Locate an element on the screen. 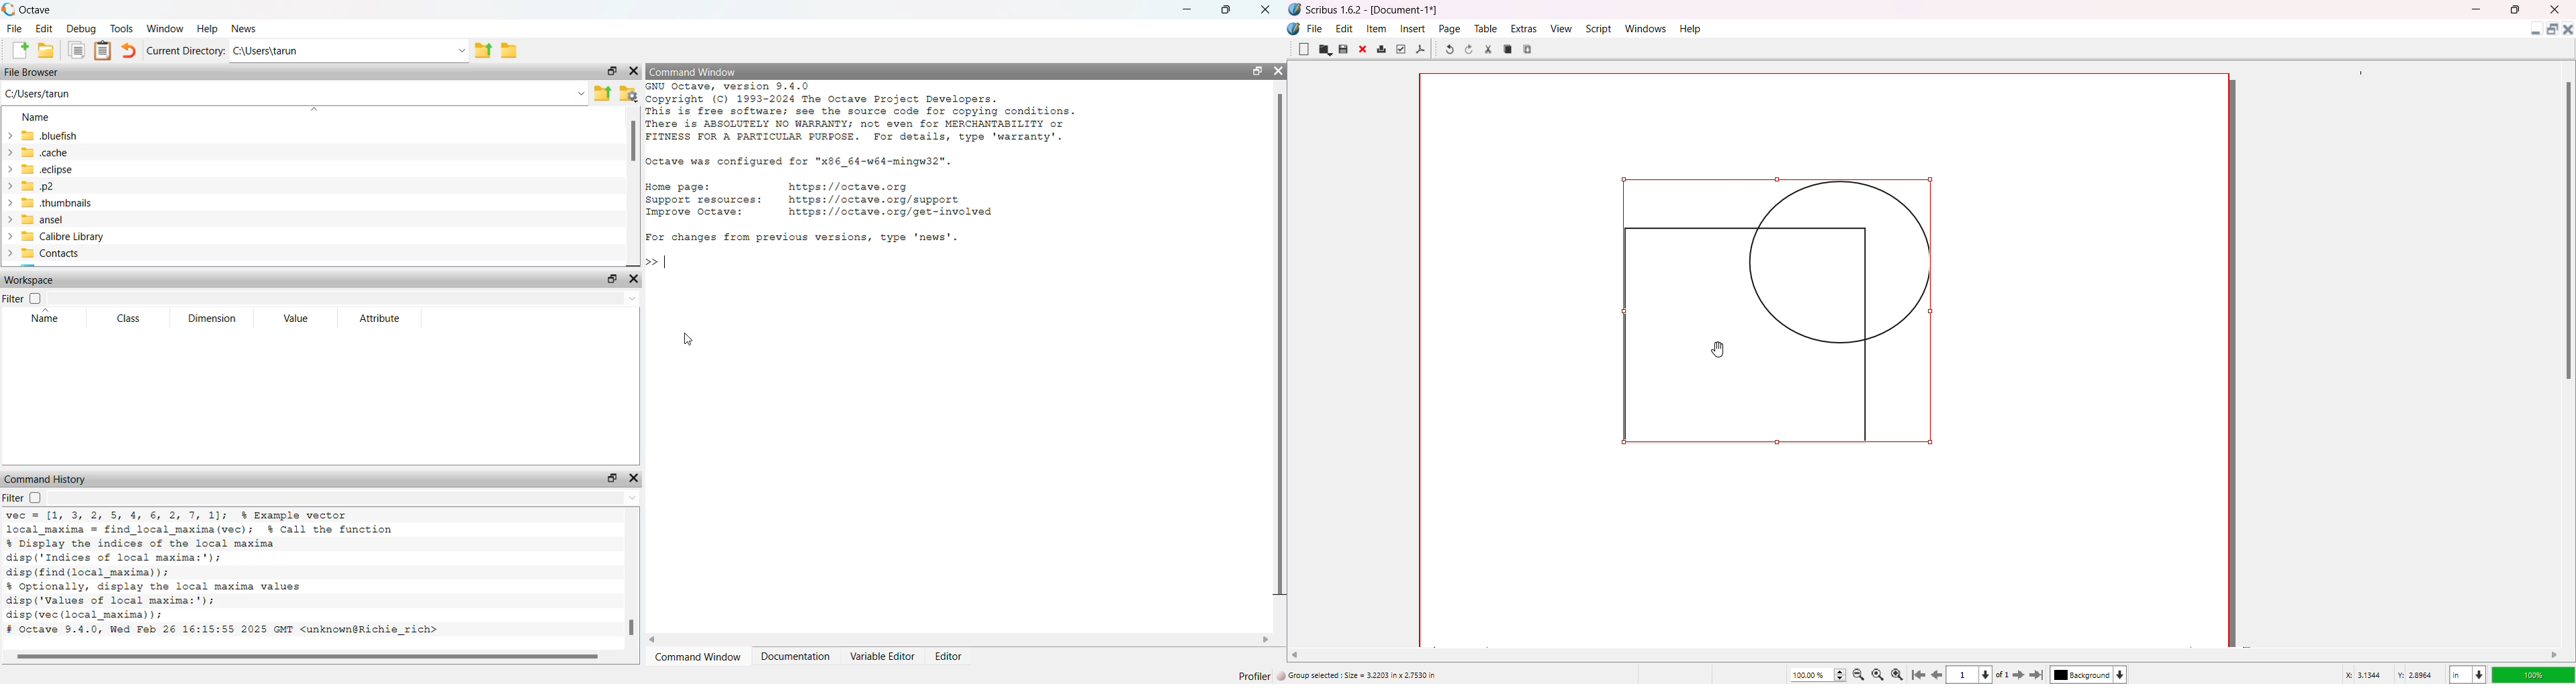 The image size is (2576, 700). Close Document is located at coordinates (2568, 32).